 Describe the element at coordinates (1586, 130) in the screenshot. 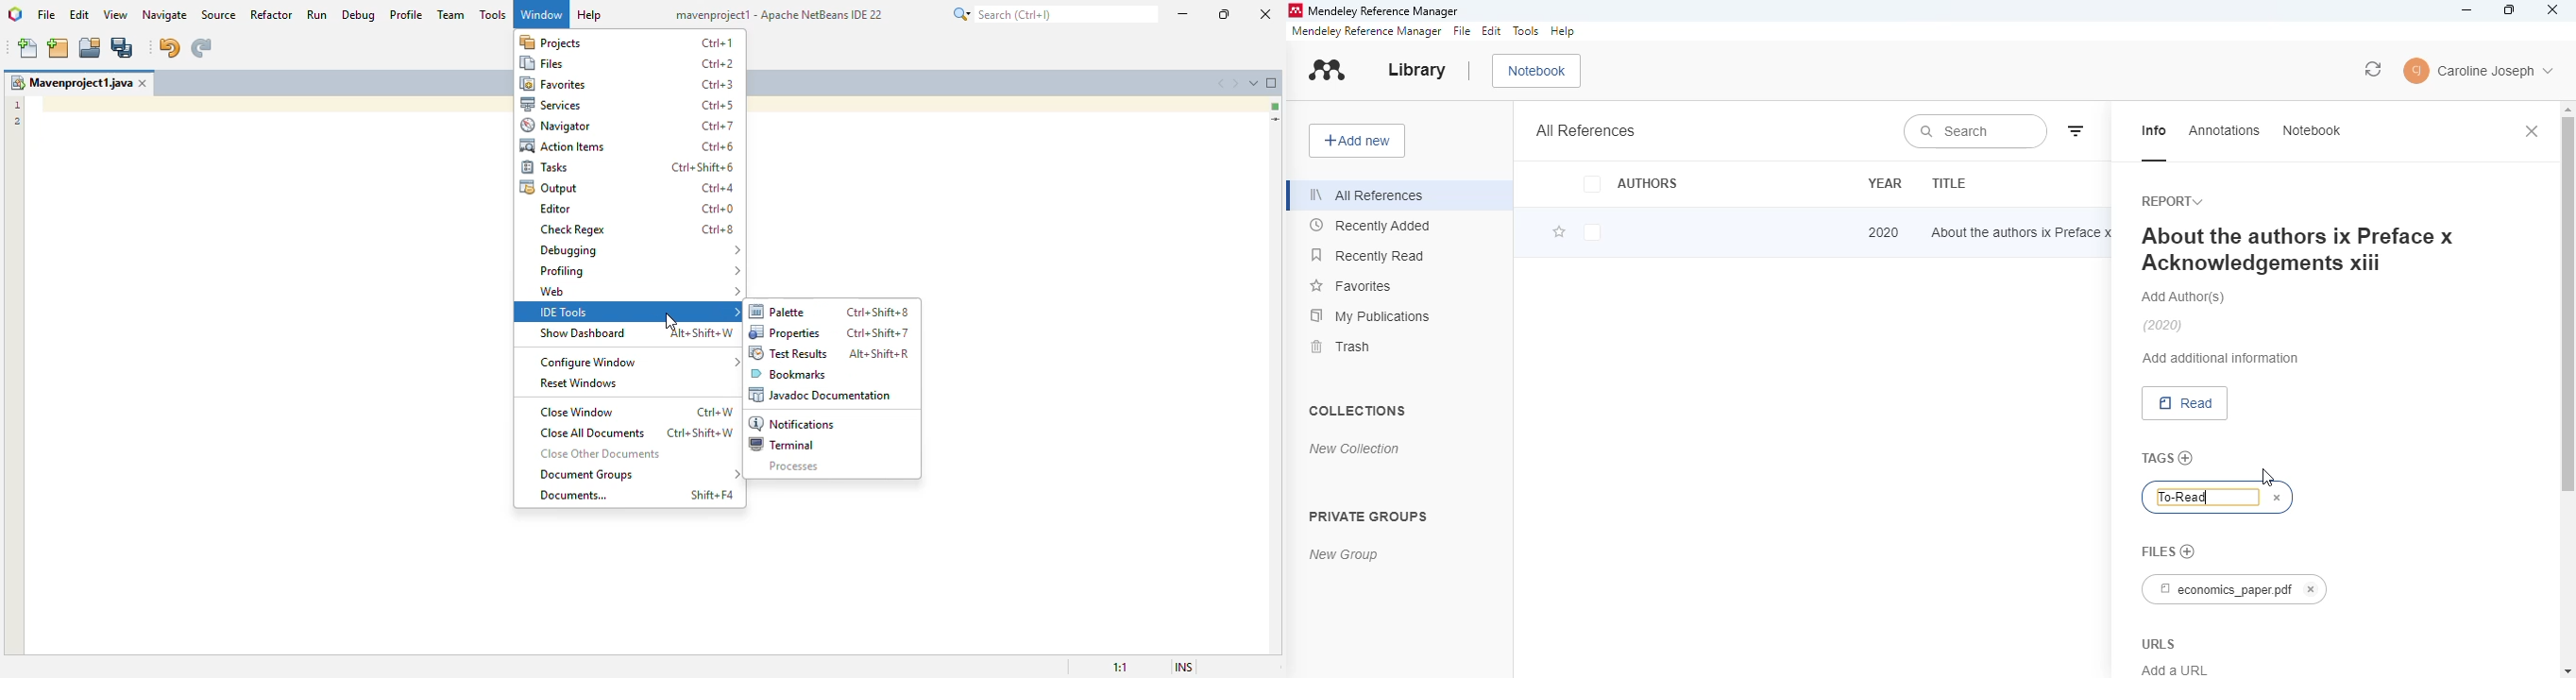

I see `all references` at that location.